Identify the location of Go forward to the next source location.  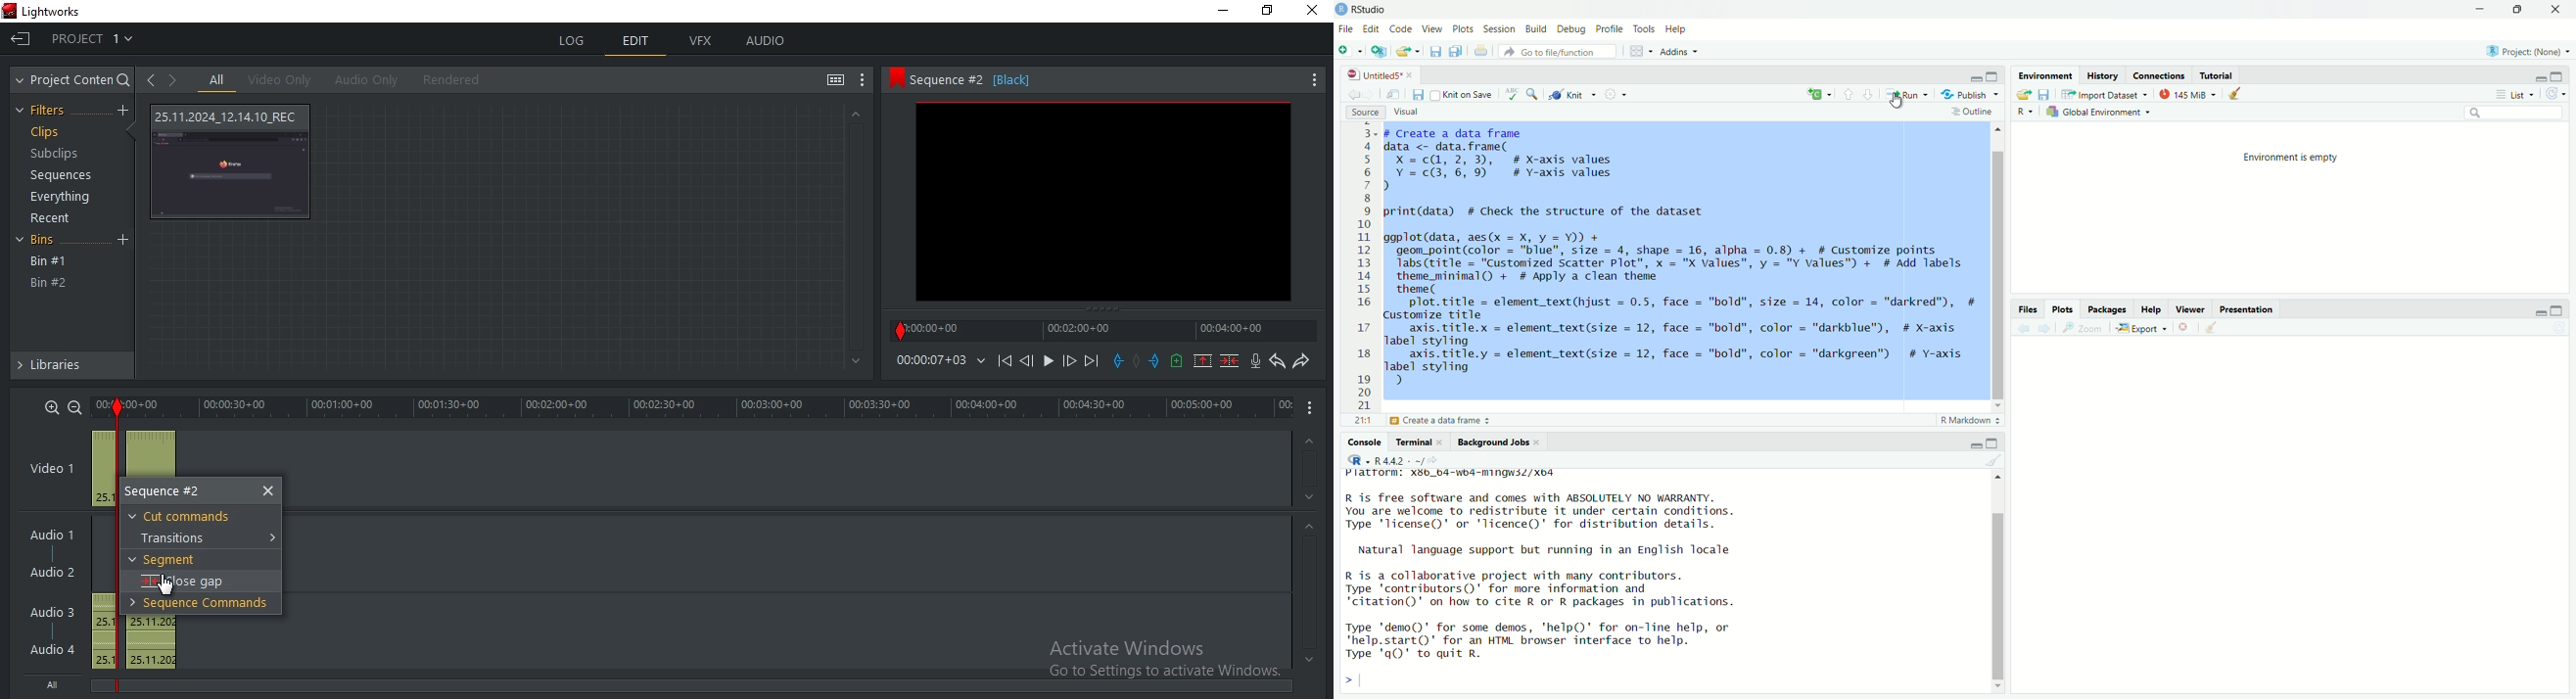
(1376, 96).